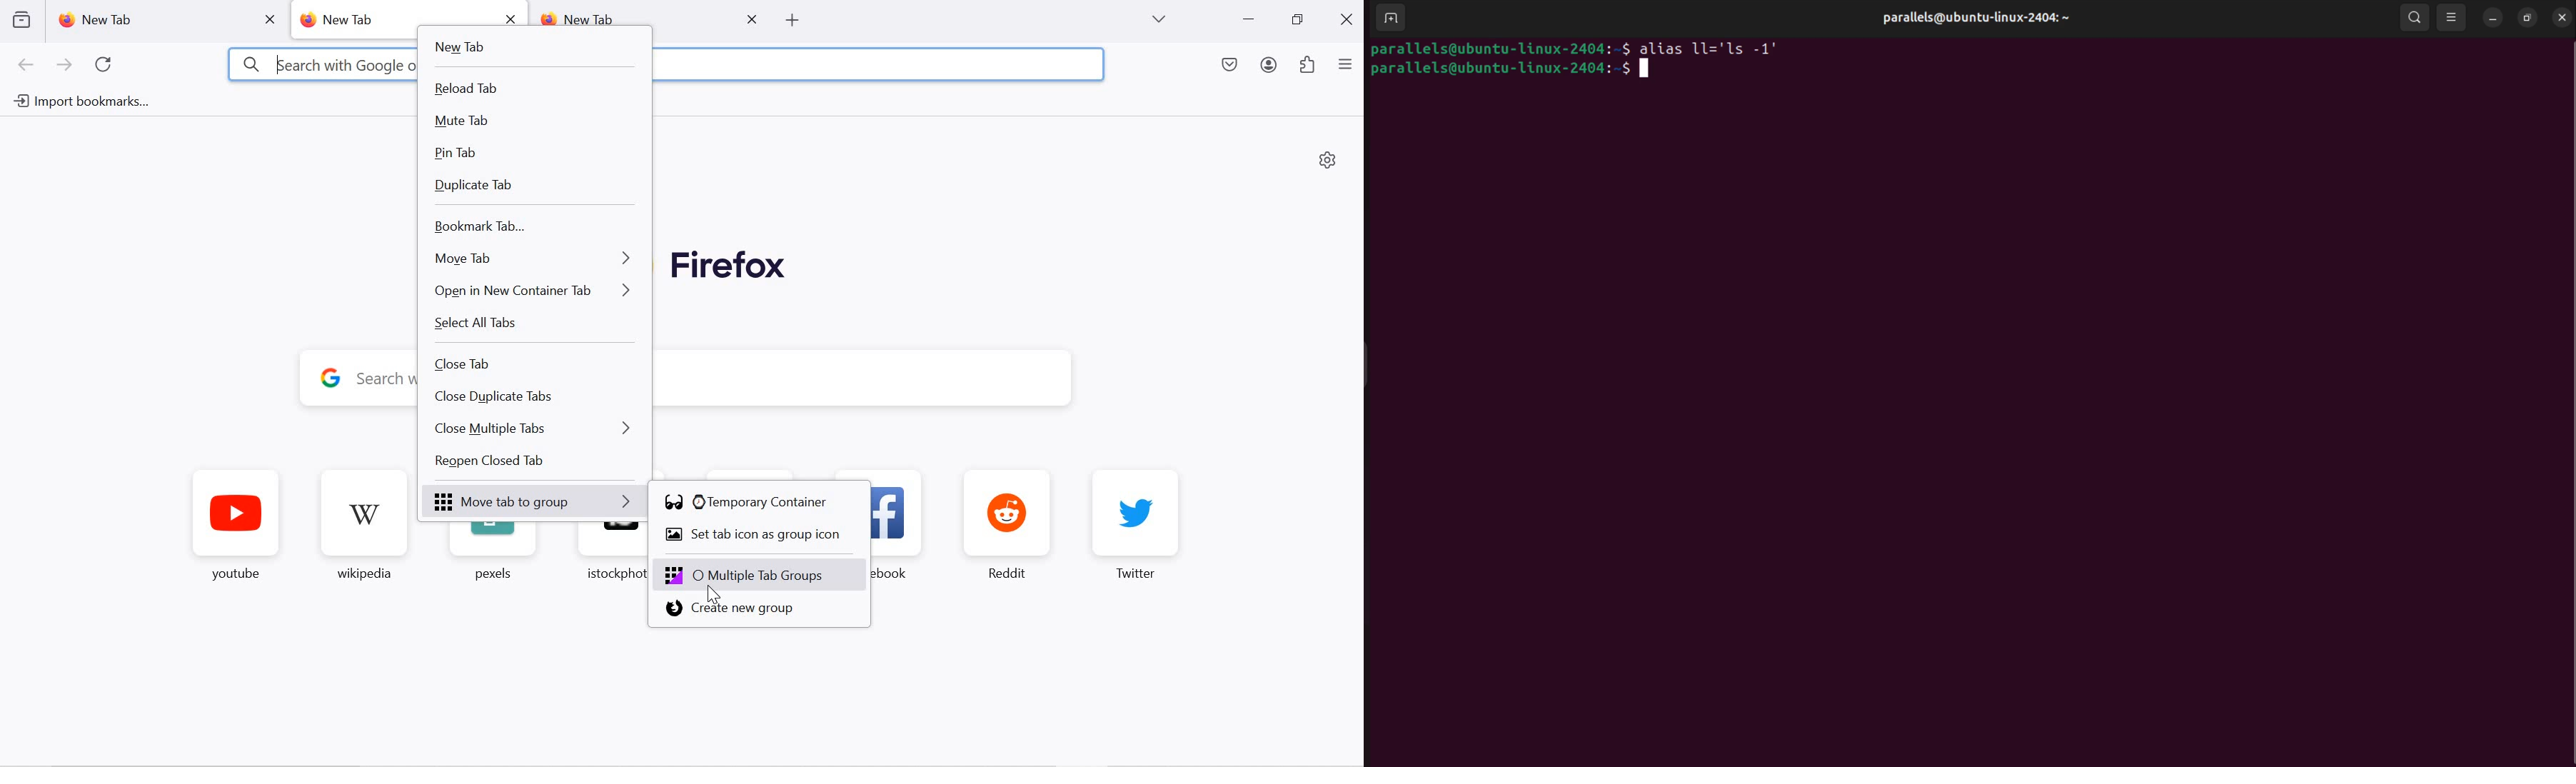 The image size is (2576, 784). I want to click on personalize new tab, so click(1328, 159).